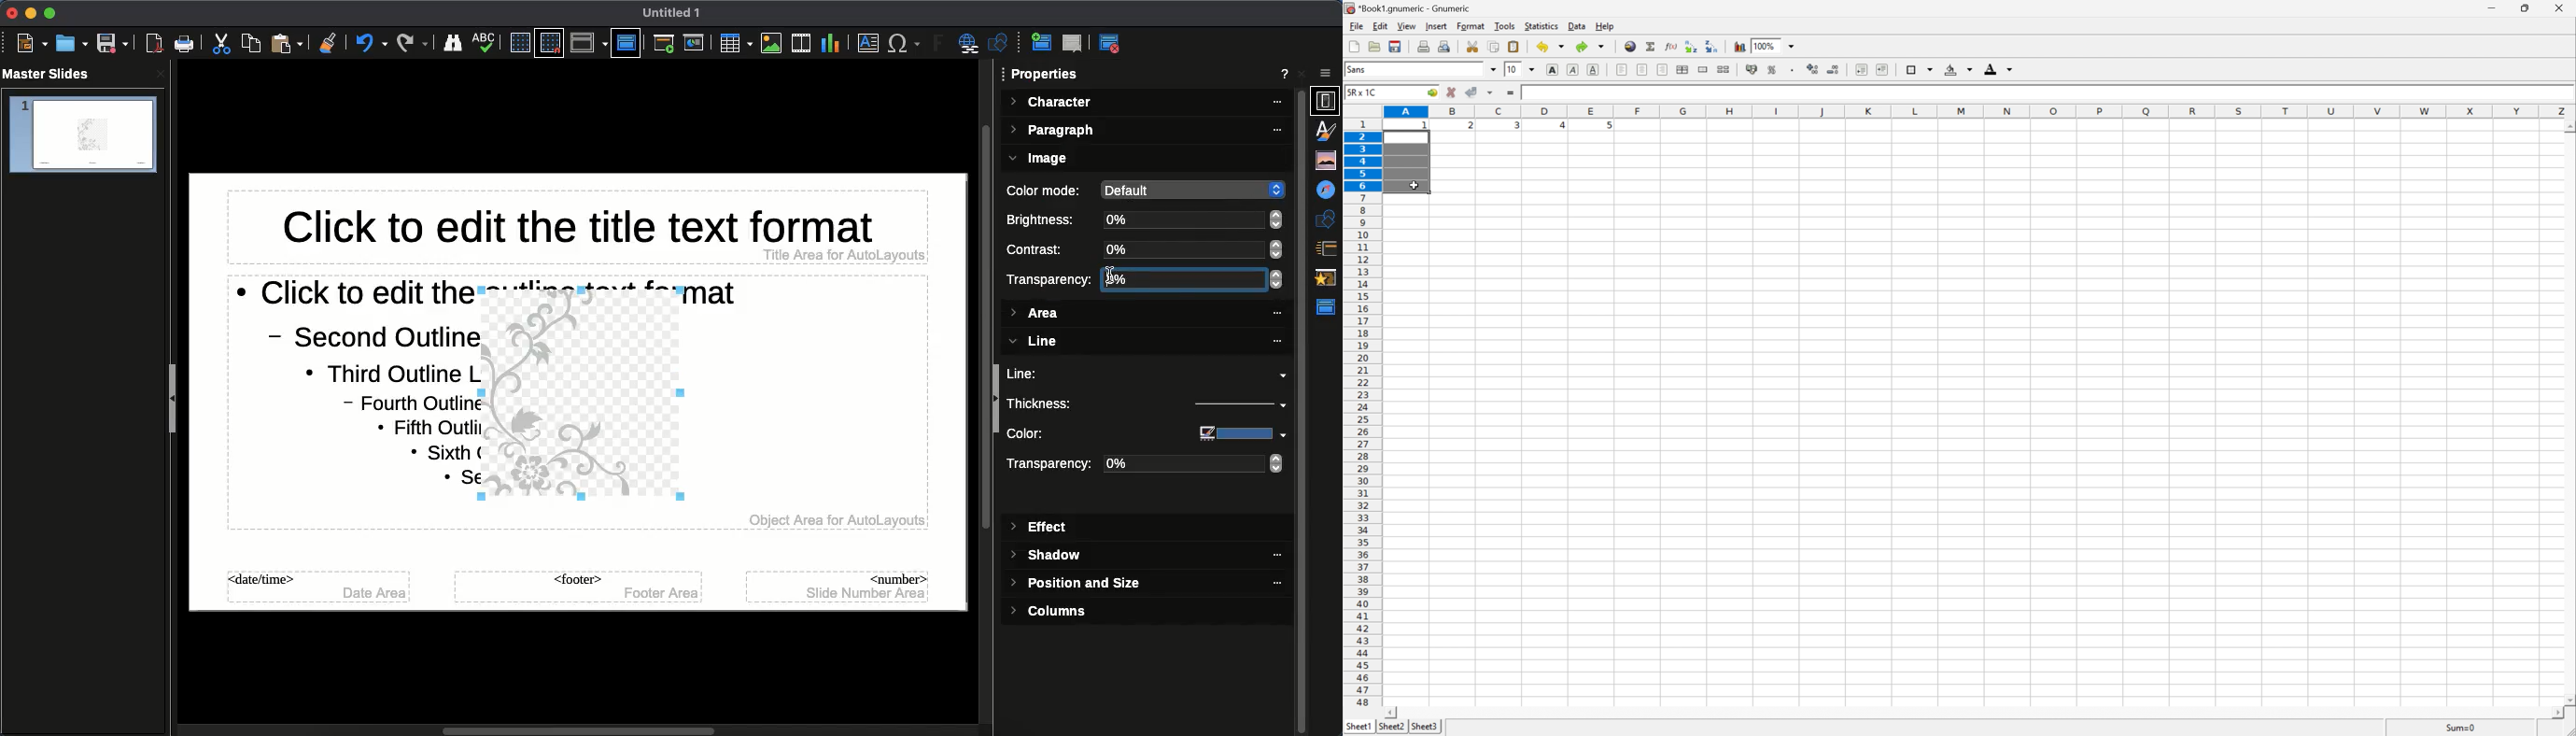 This screenshot has width=2576, height=756. Describe the element at coordinates (1593, 46) in the screenshot. I see `redo` at that location.